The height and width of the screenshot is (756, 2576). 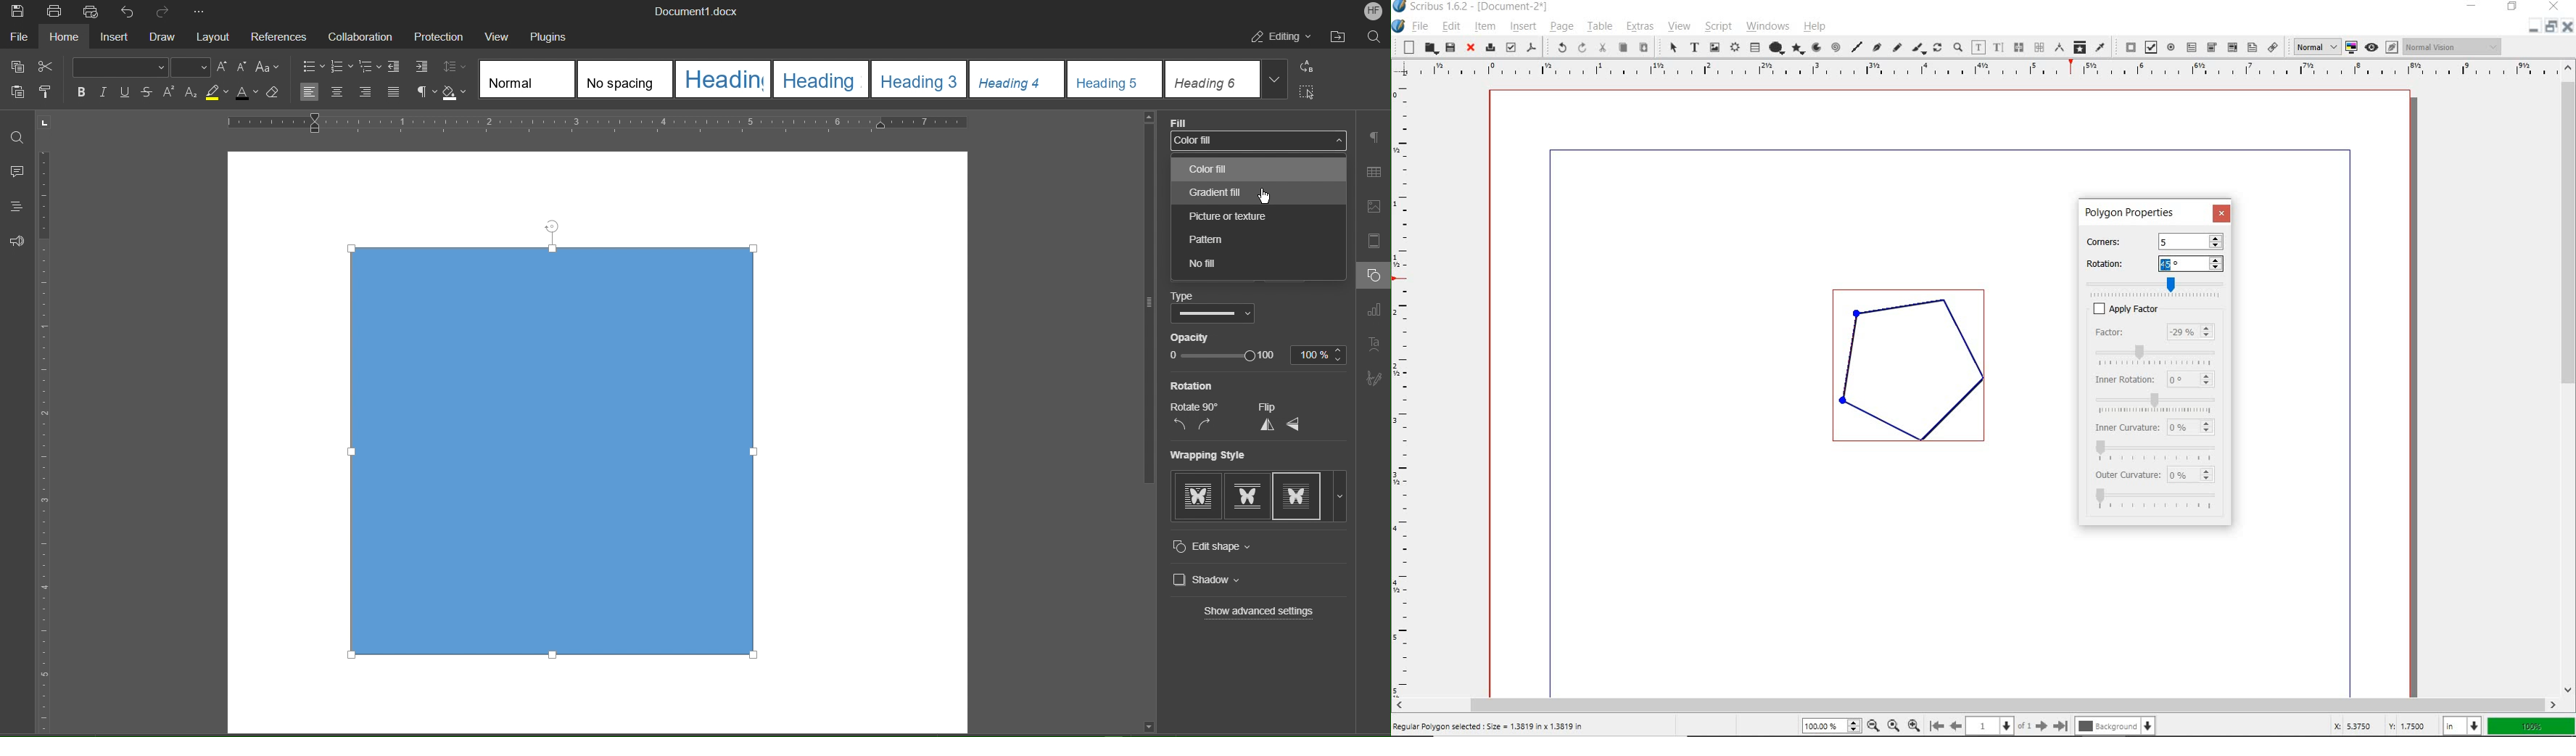 I want to click on View , so click(x=502, y=36).